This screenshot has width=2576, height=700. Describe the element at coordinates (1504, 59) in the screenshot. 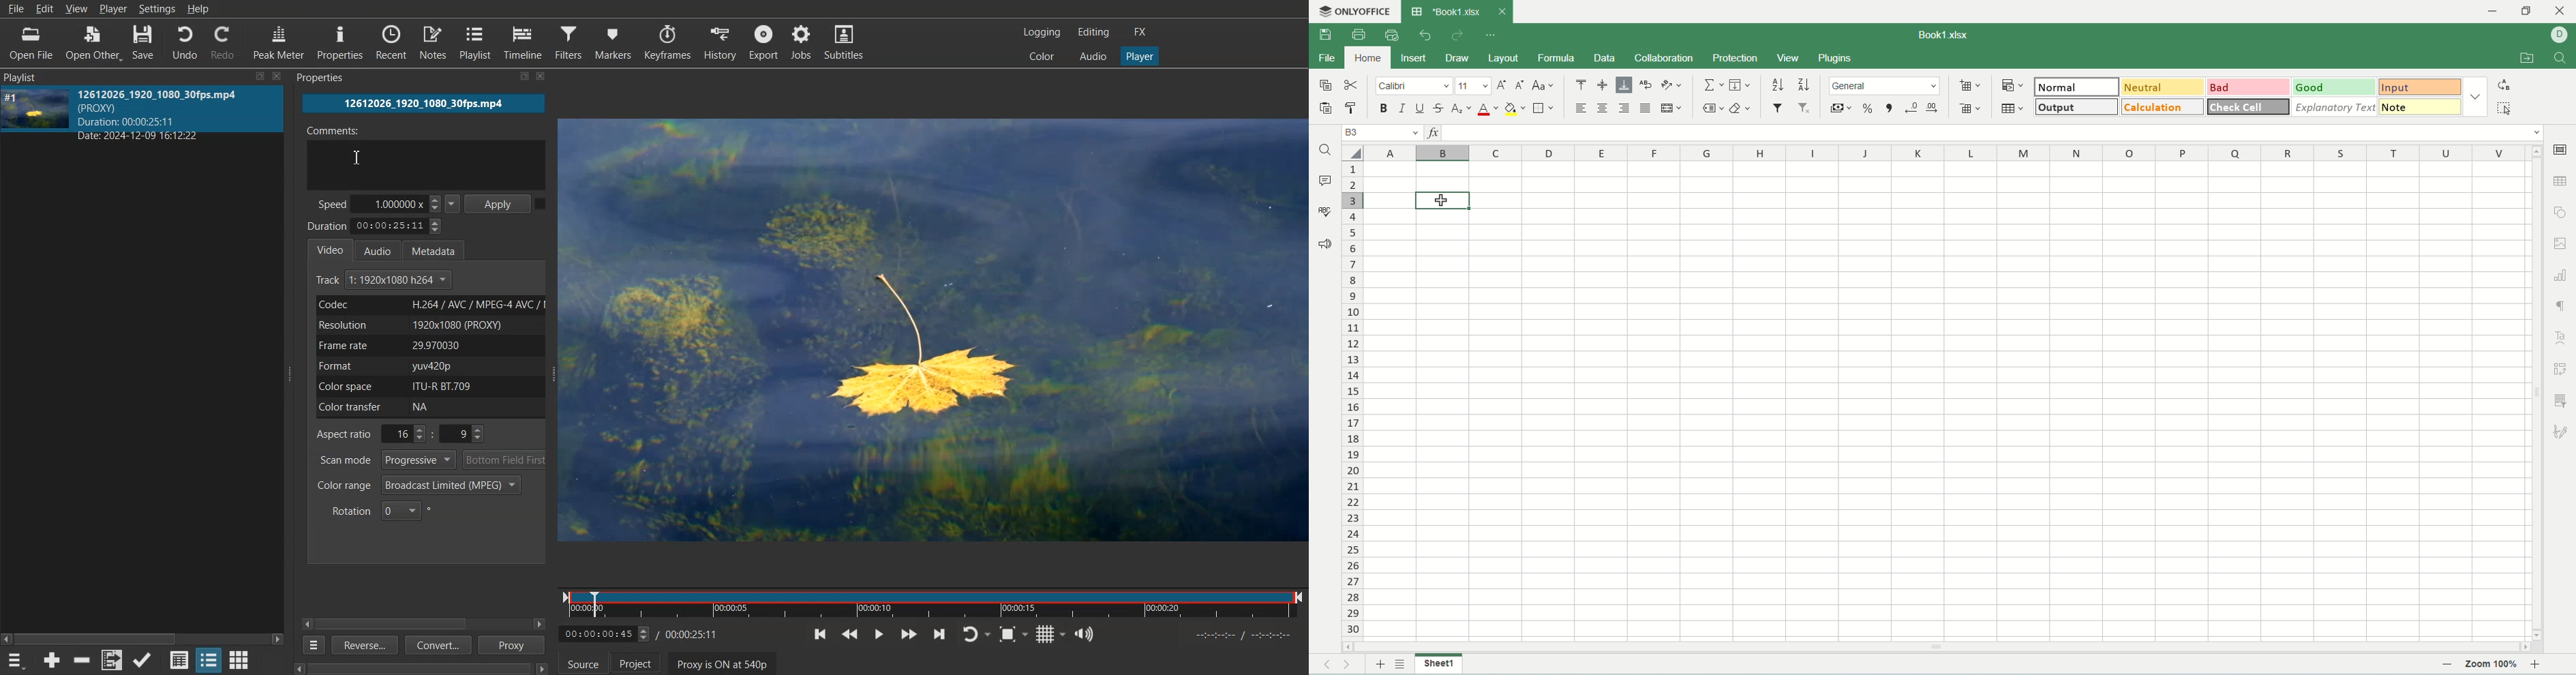

I see `layout` at that location.